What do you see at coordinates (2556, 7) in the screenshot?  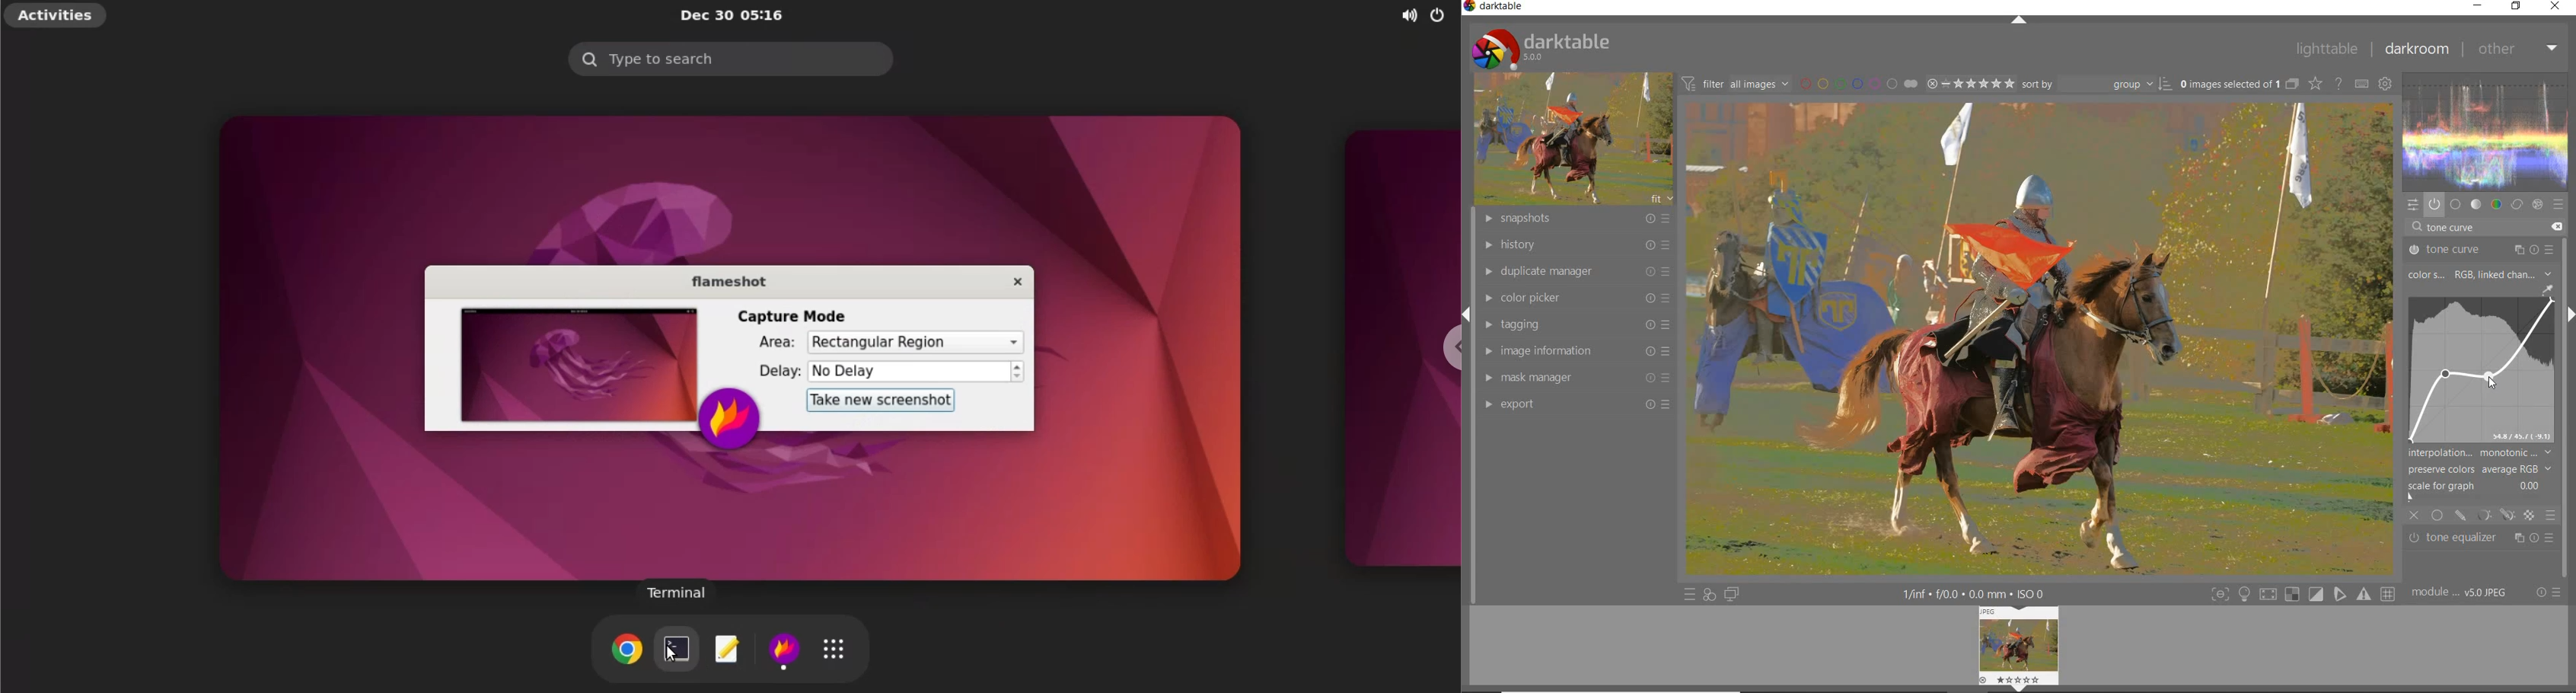 I see `close` at bounding box center [2556, 7].